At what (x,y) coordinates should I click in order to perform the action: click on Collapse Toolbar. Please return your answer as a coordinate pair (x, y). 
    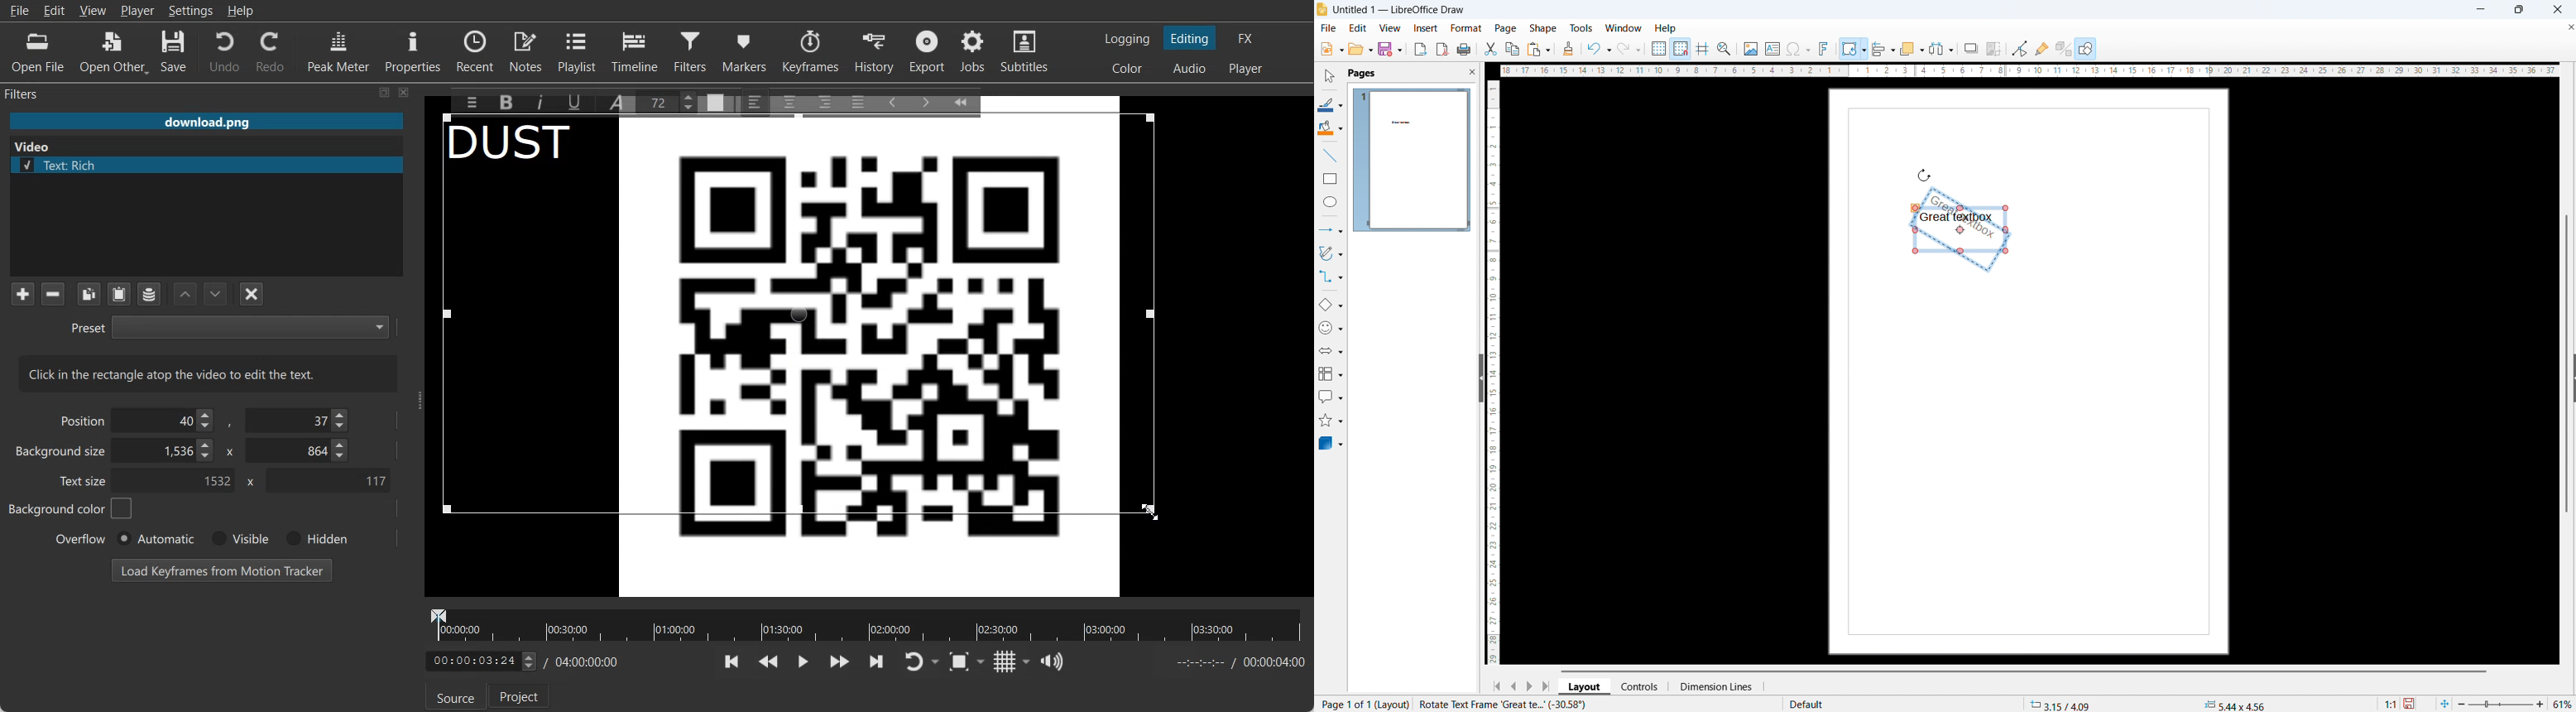
    Looking at the image, I should click on (968, 99).